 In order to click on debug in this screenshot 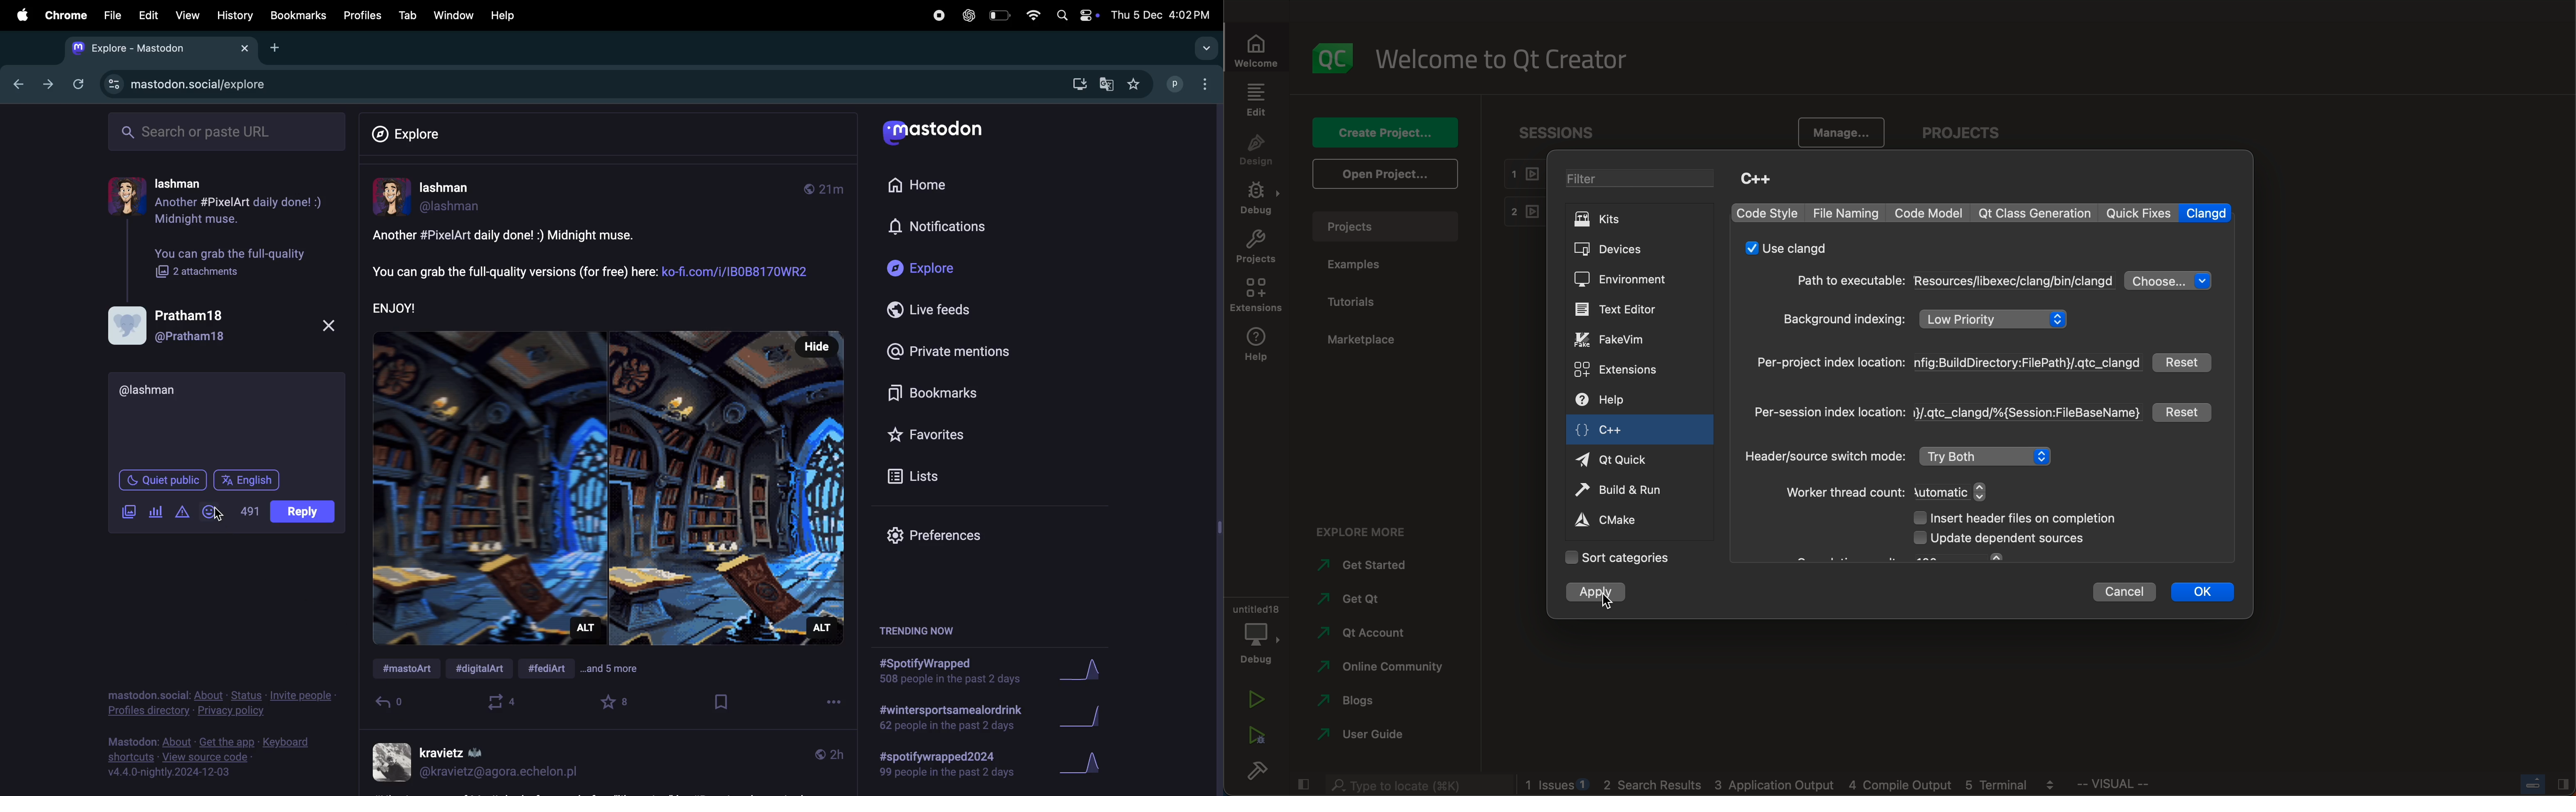, I will do `click(1258, 197)`.